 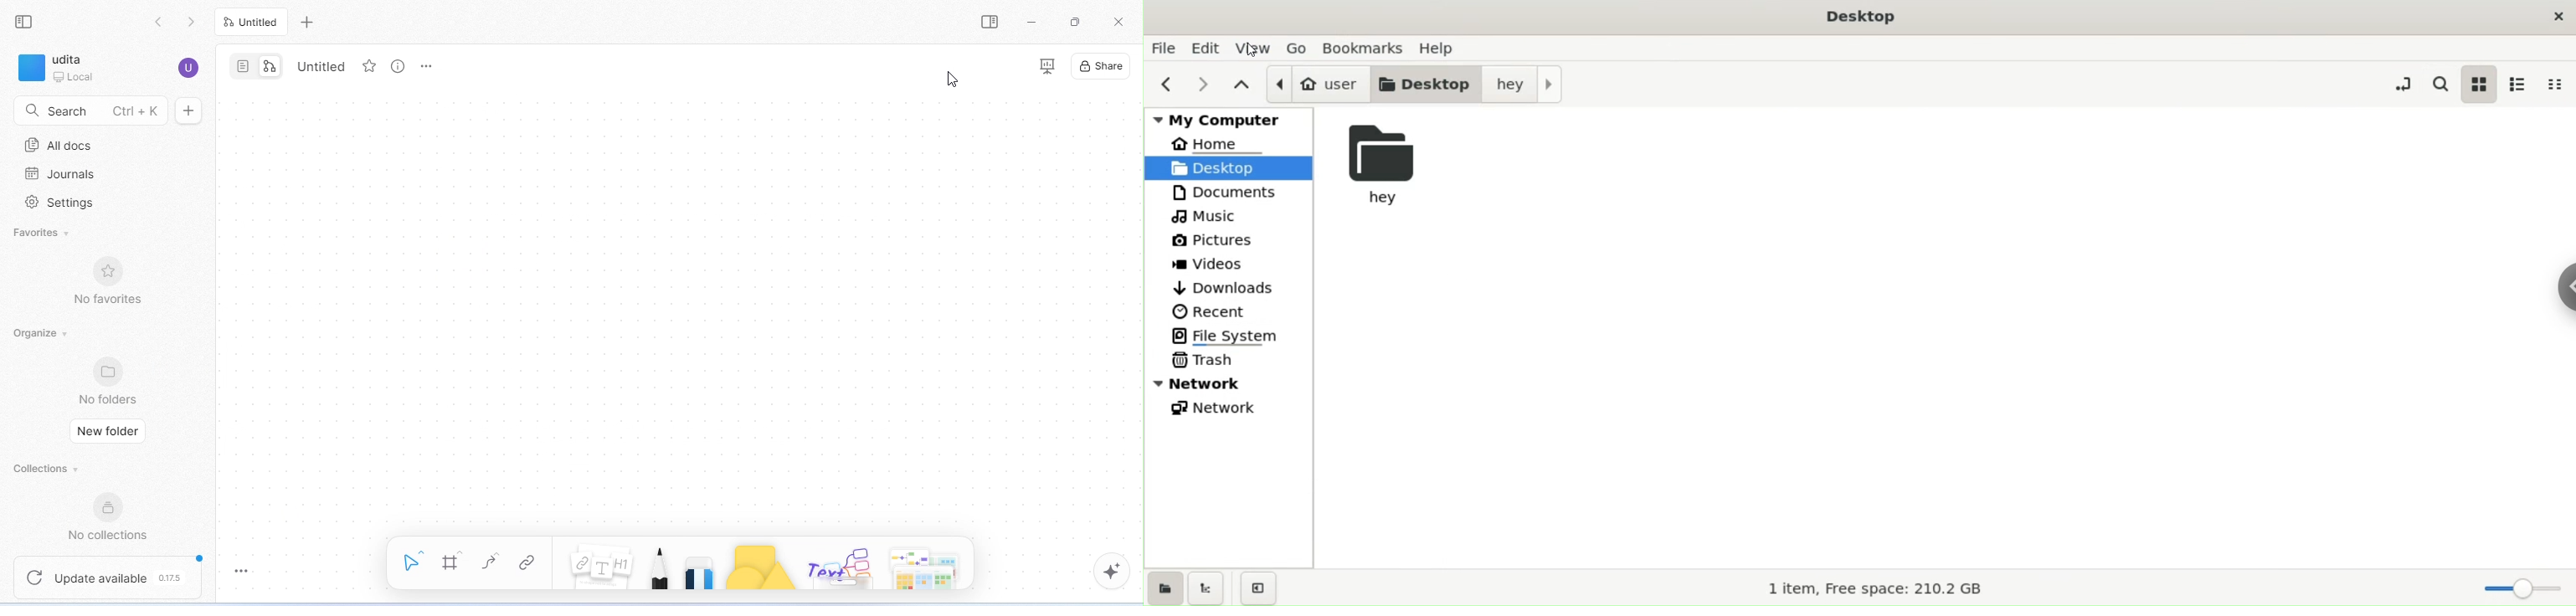 I want to click on minimize, so click(x=1032, y=21).